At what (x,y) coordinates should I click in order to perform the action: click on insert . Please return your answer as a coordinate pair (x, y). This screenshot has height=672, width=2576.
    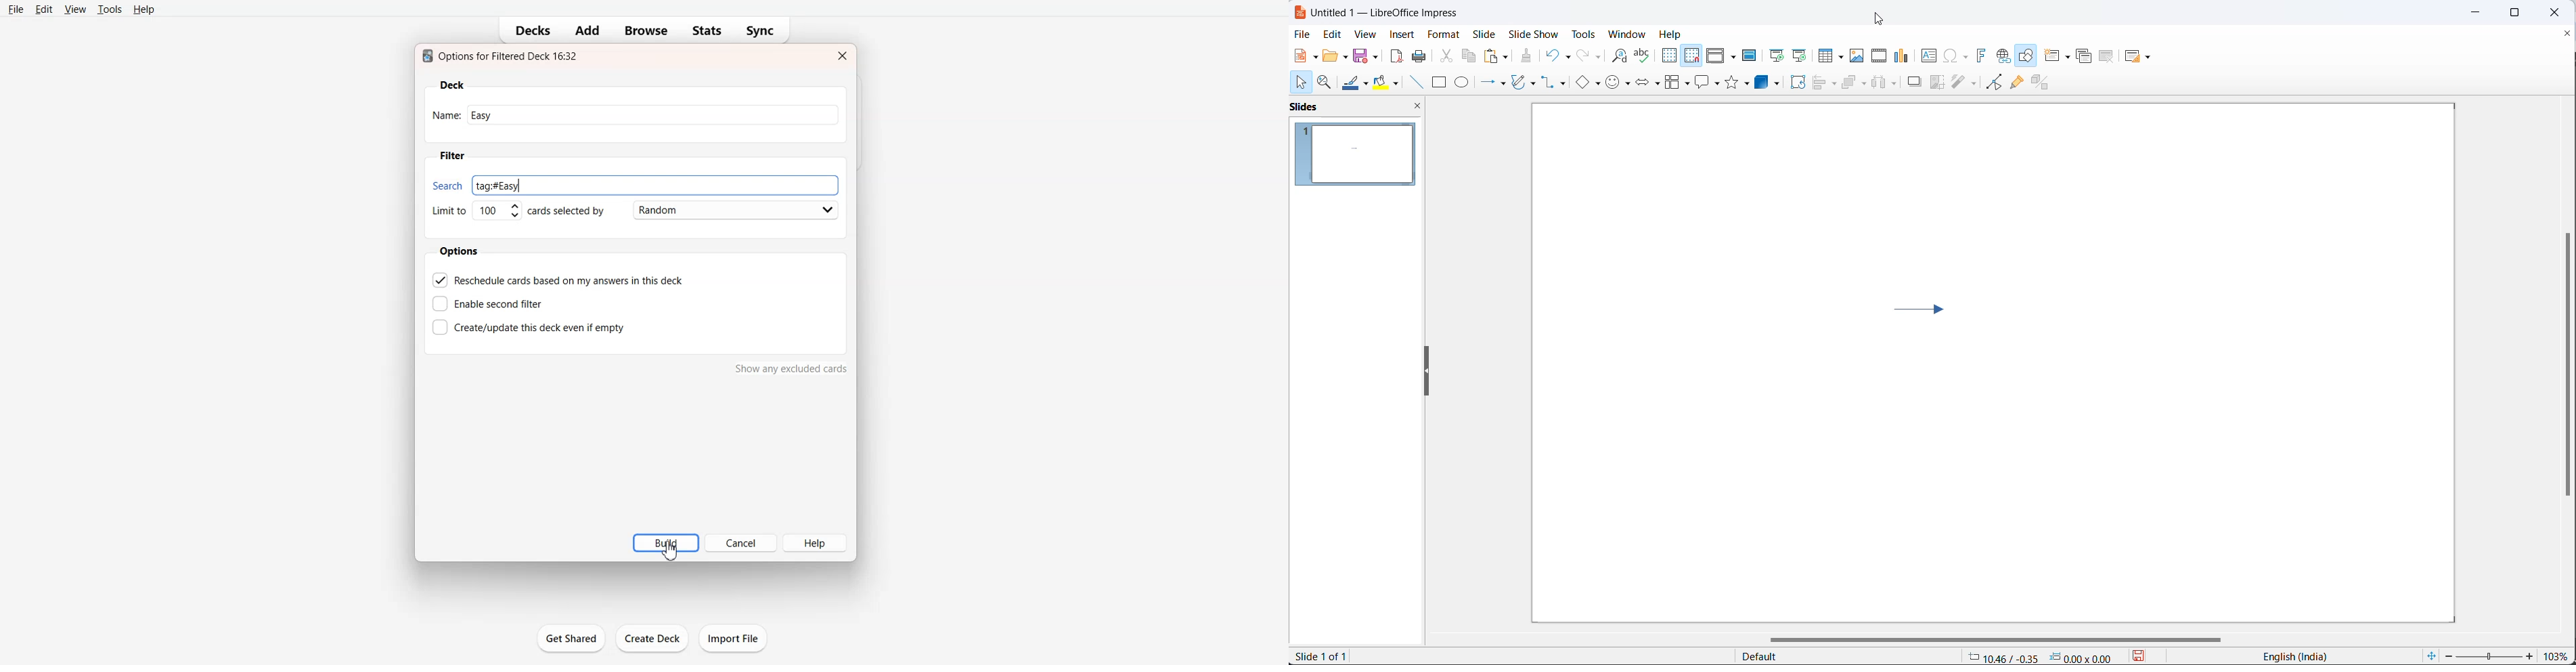
    Looking at the image, I should click on (1405, 35).